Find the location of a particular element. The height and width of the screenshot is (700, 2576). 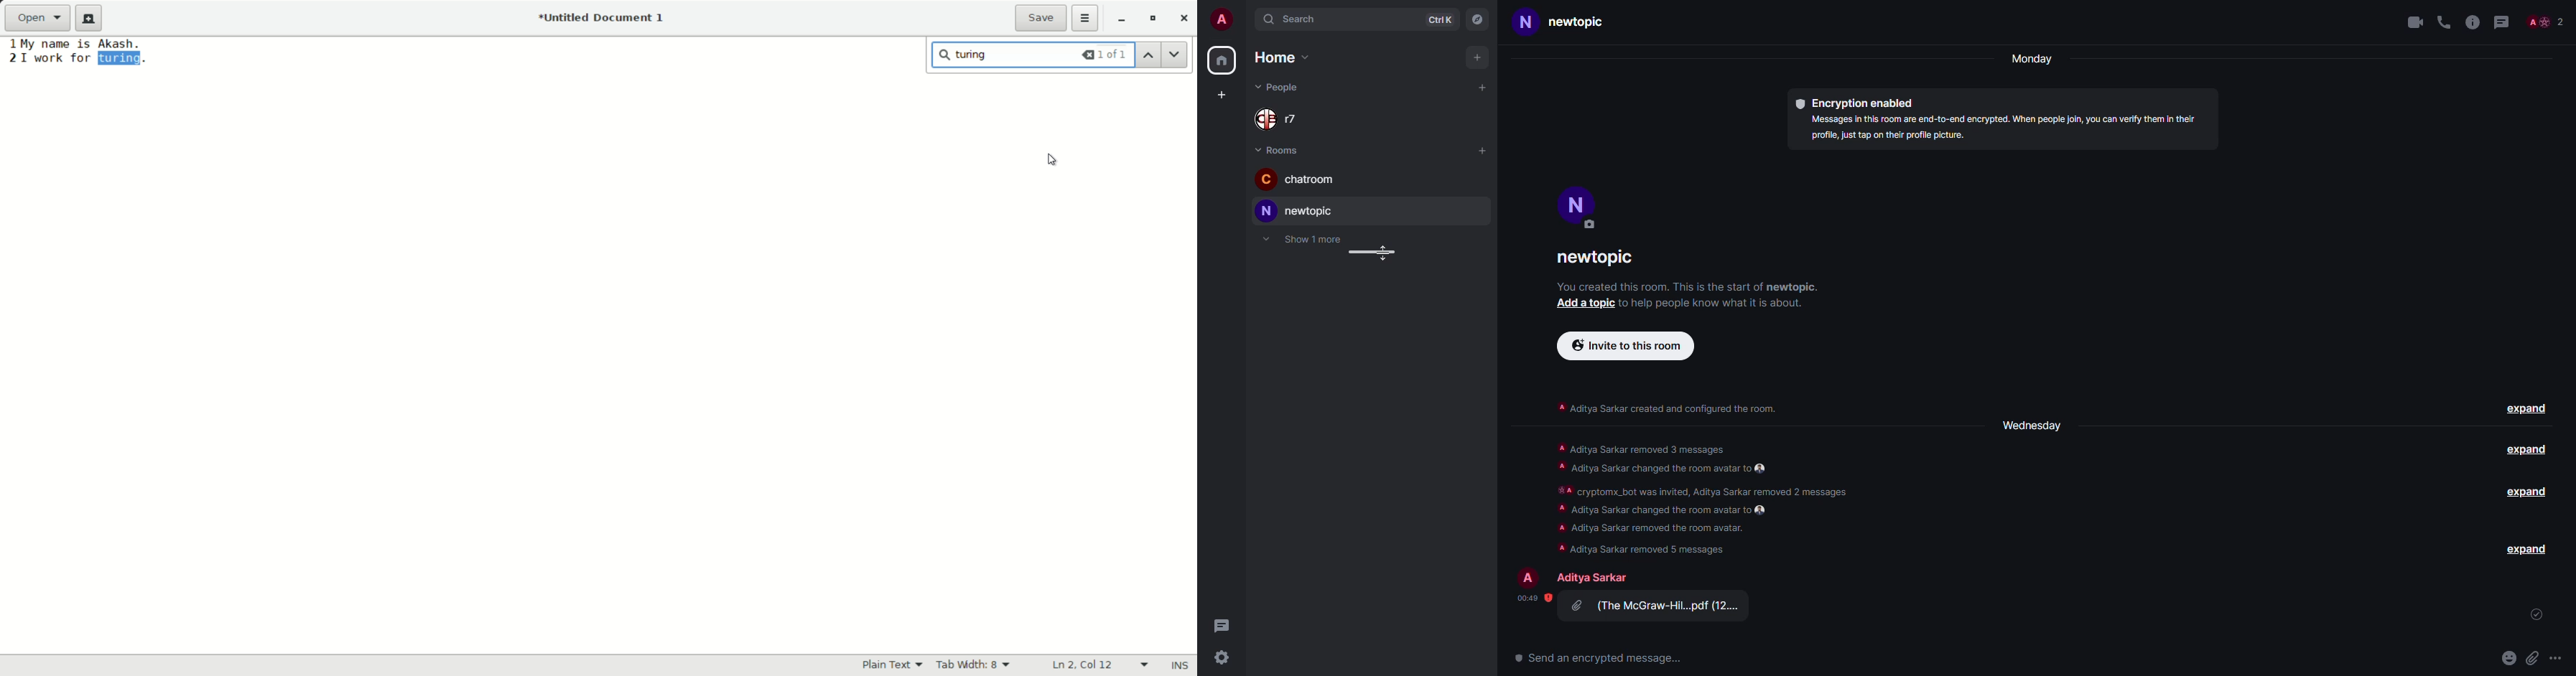

chatroom is located at coordinates (1303, 179).